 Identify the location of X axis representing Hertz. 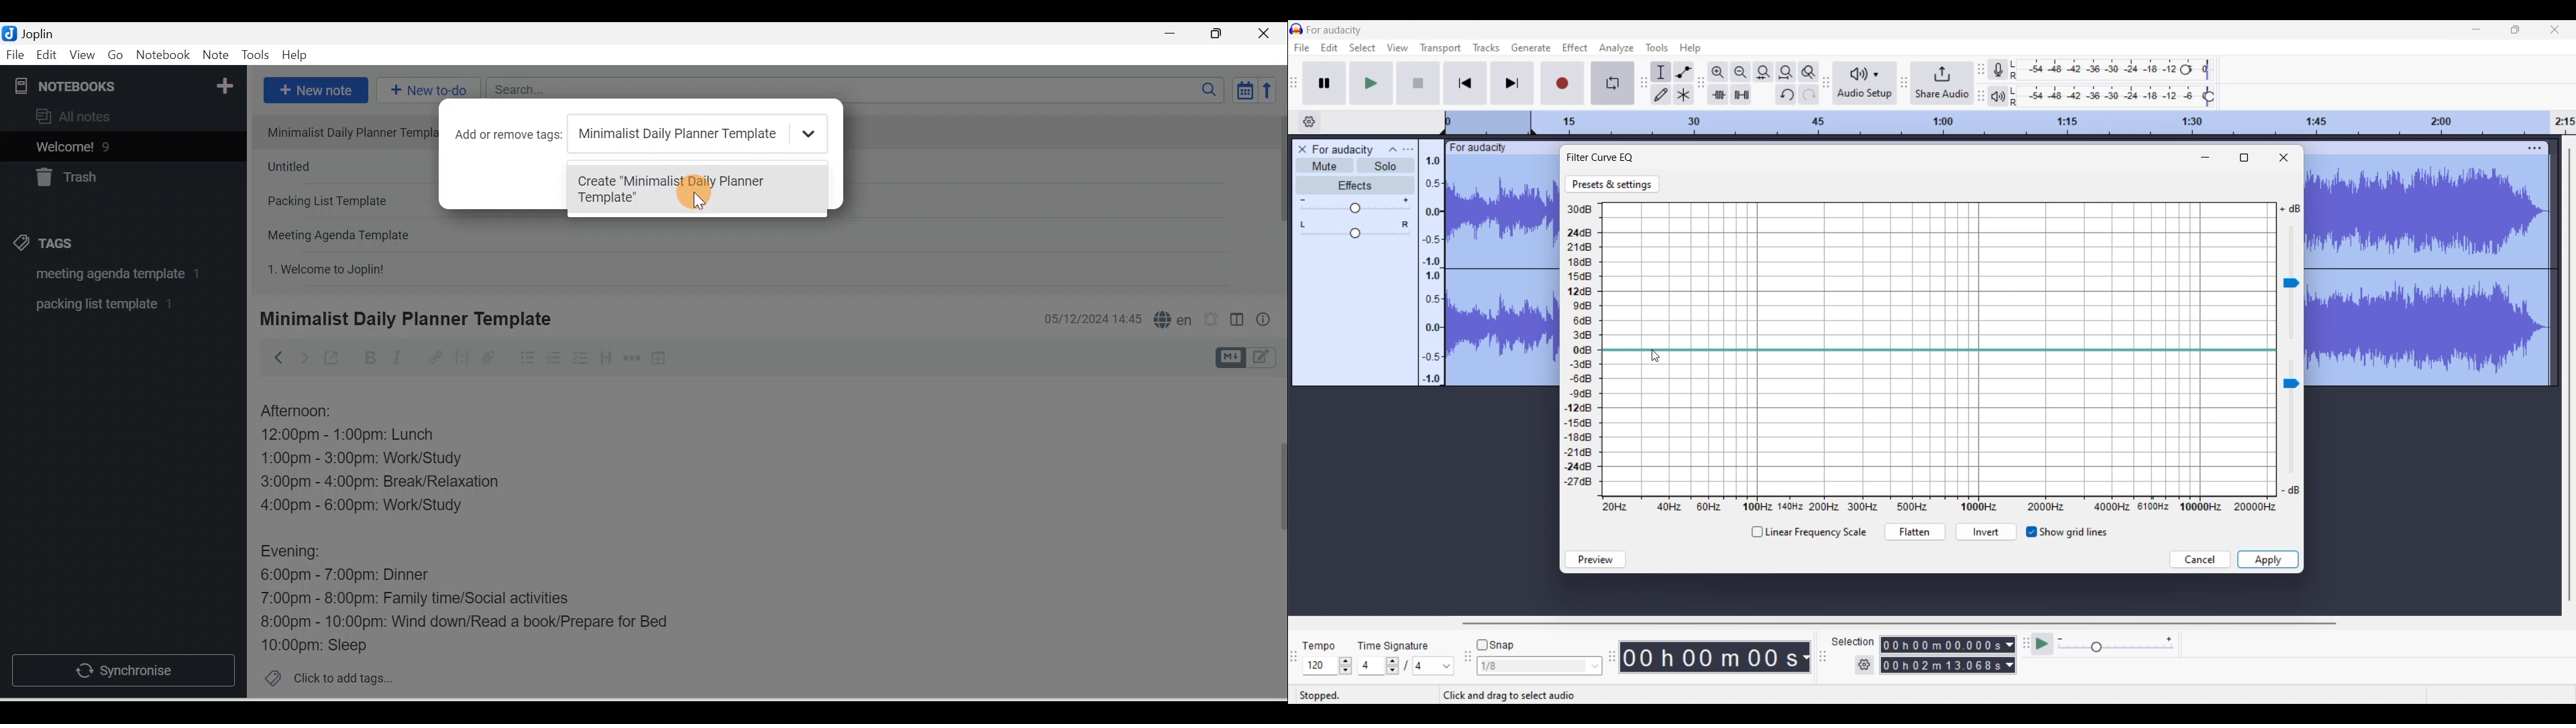
(1939, 507).